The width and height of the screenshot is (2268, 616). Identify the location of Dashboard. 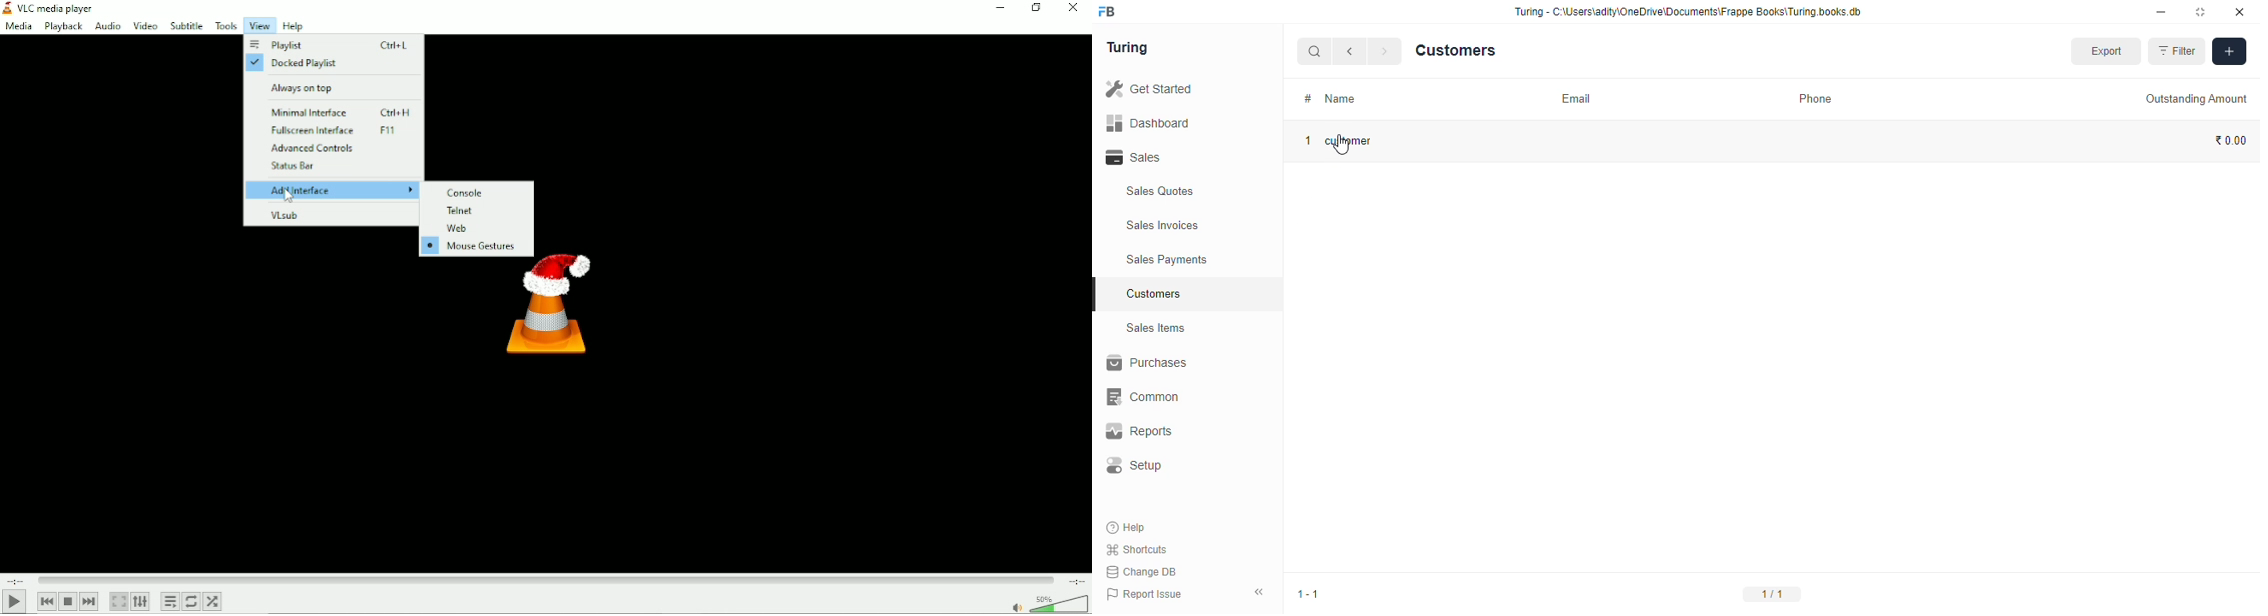
(1173, 122).